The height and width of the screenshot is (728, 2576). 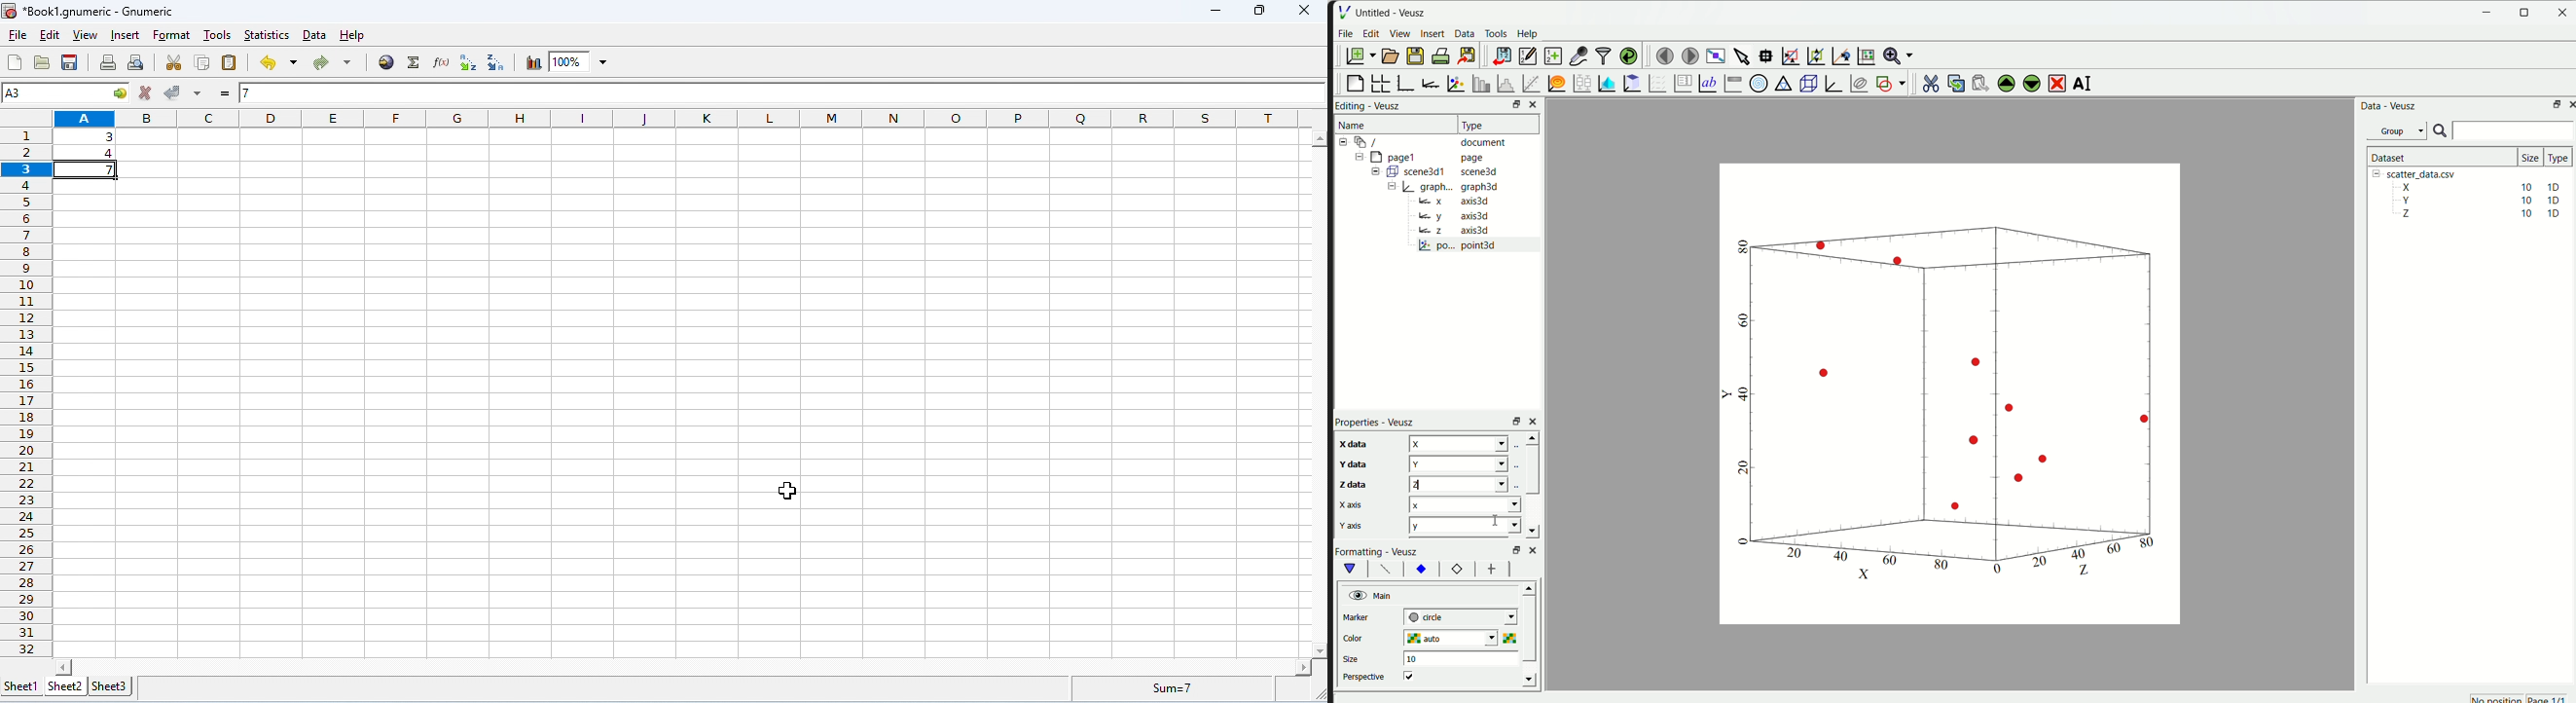 I want to click on recenter graph axes, so click(x=1837, y=53).